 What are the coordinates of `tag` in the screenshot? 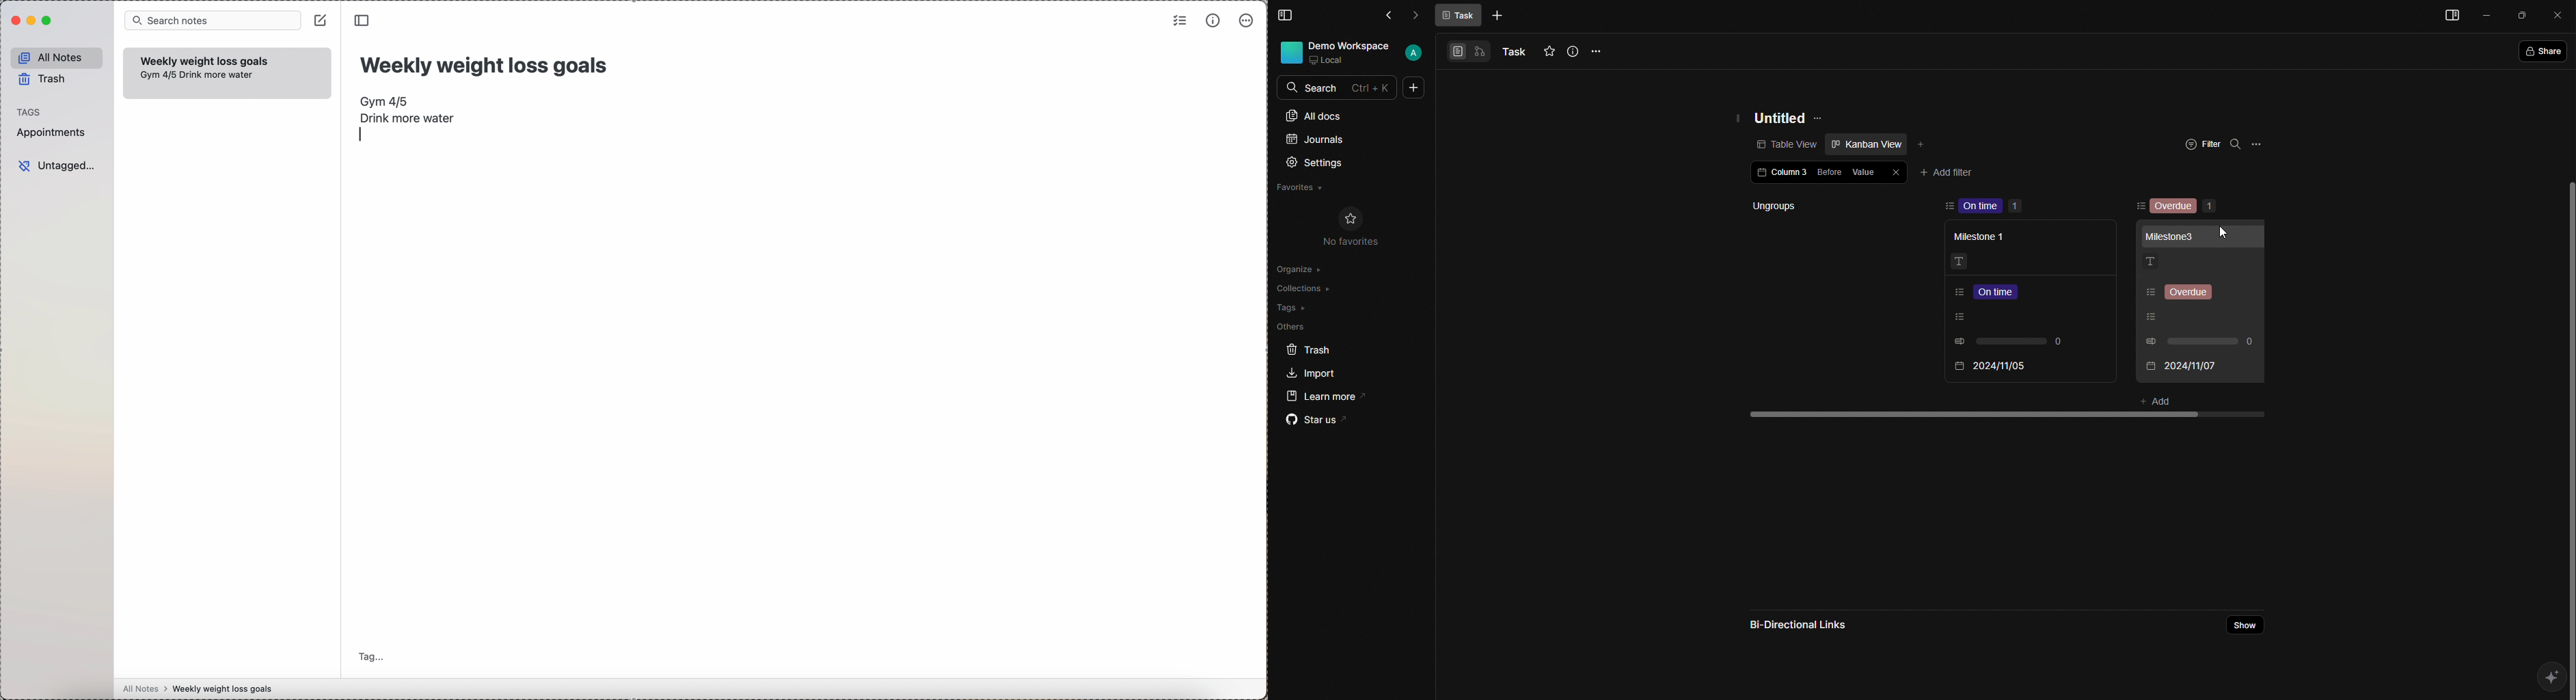 It's located at (375, 655).